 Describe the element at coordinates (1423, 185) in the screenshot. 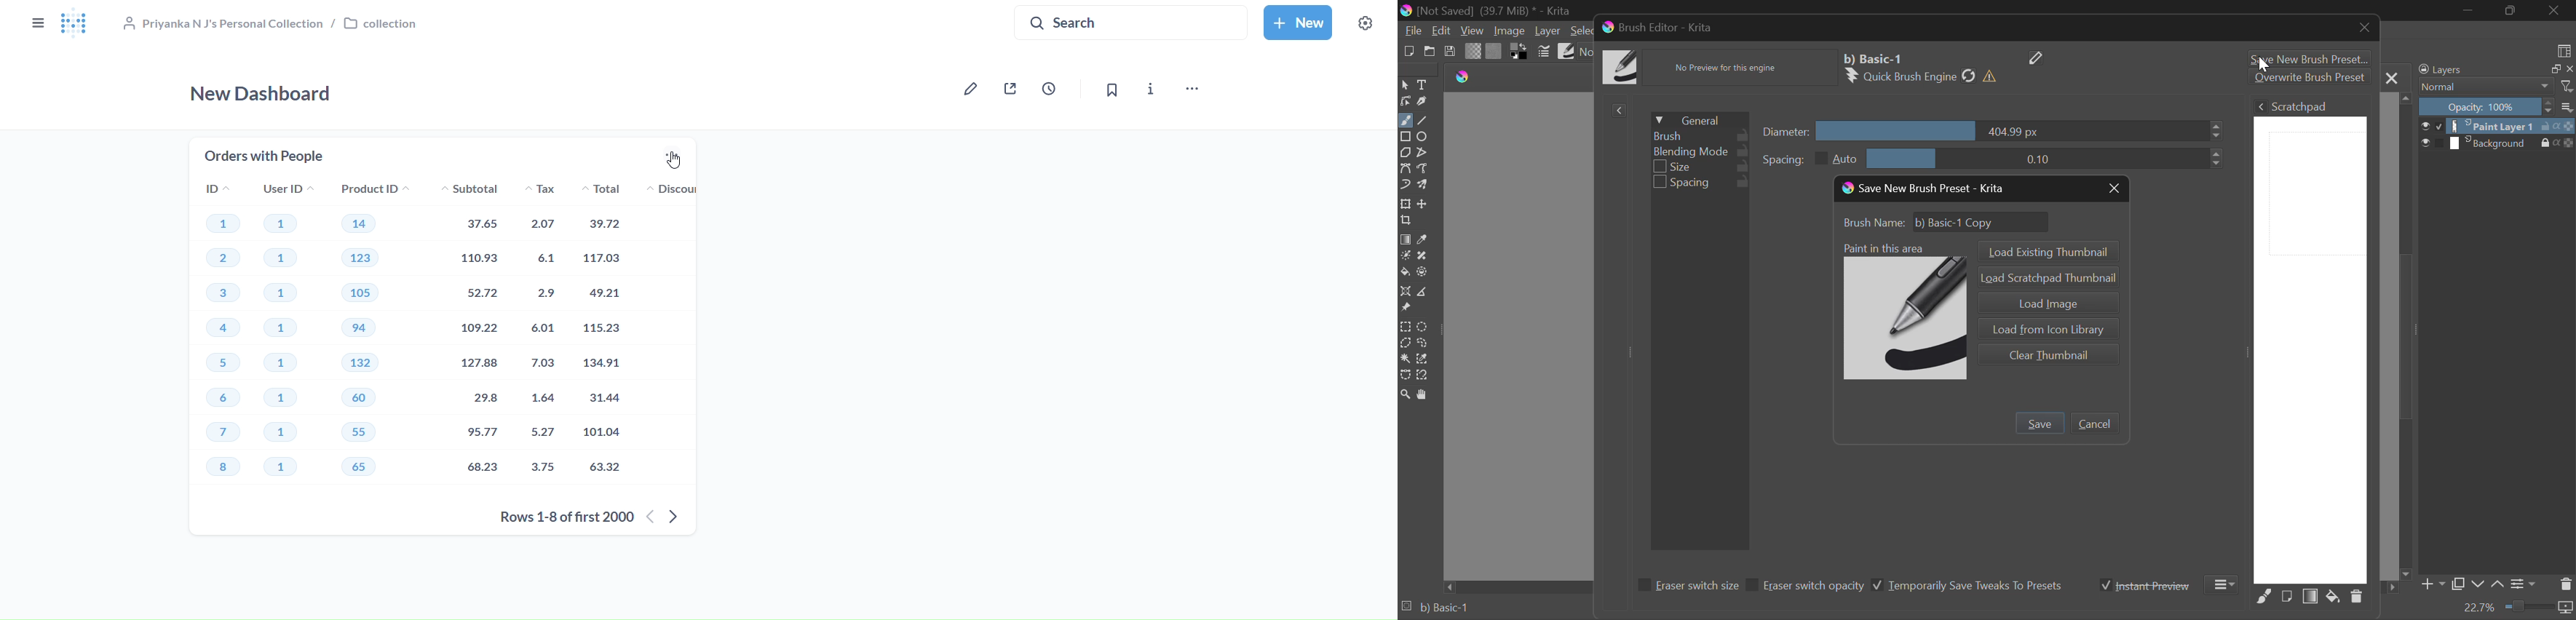

I see `Multibrush Tool` at that location.